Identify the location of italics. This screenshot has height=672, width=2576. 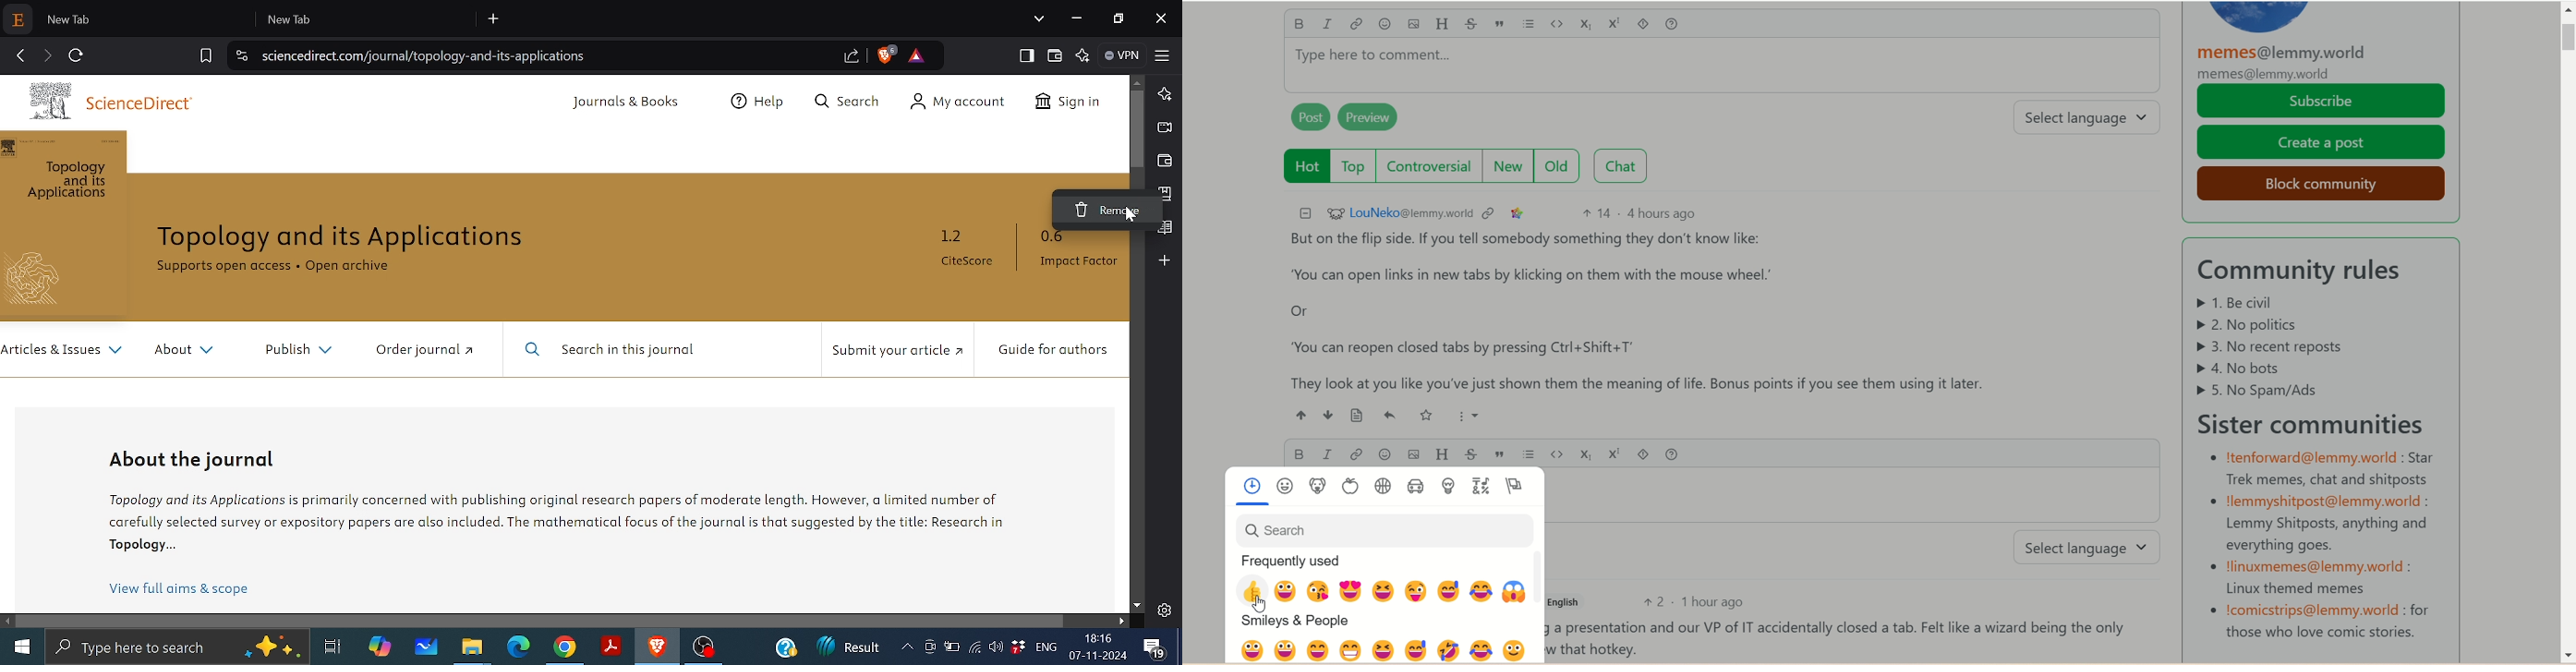
(1331, 25).